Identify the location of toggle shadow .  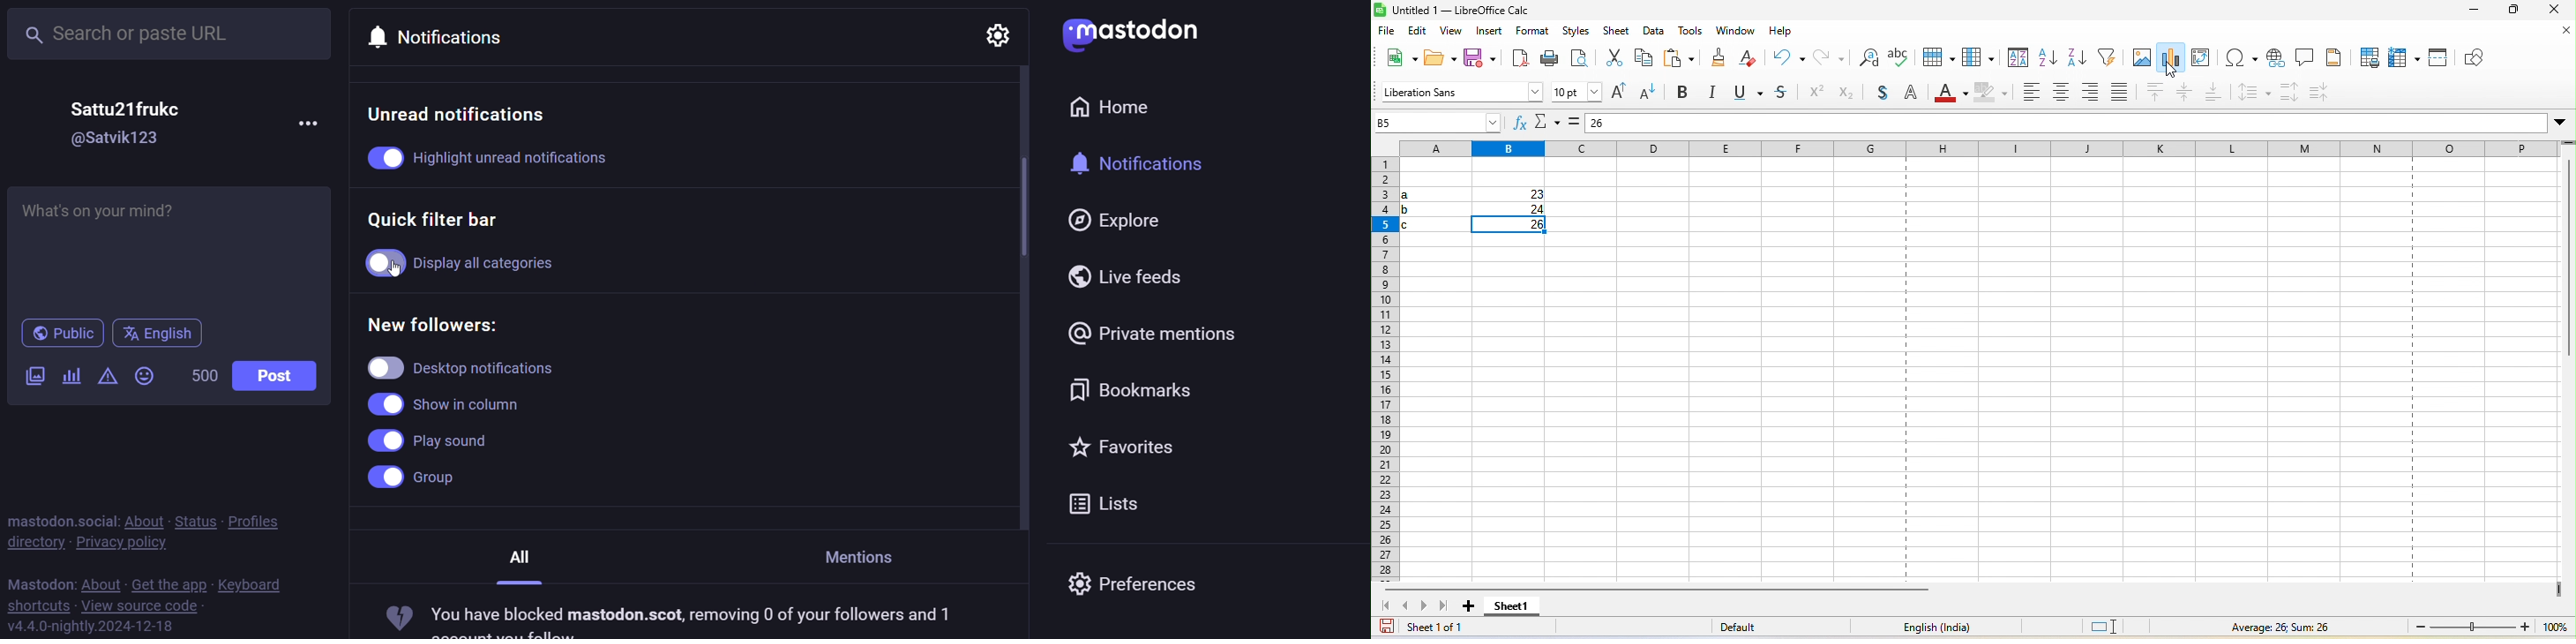
(1883, 95).